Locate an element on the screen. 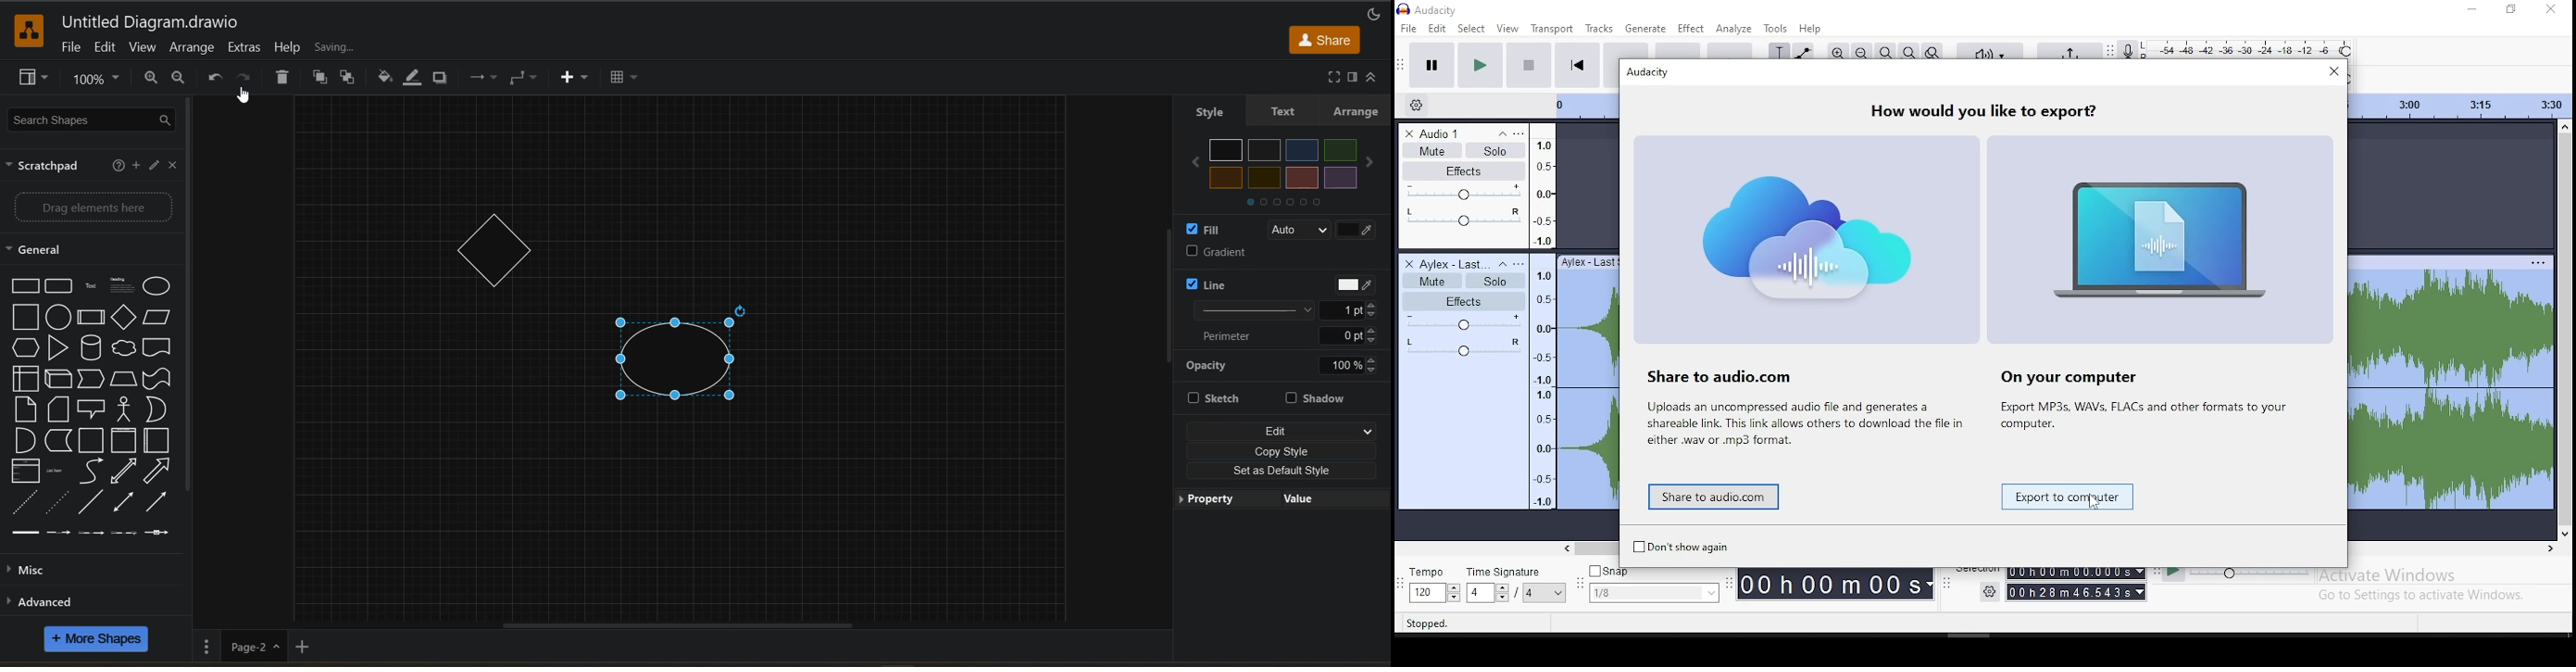 The width and height of the screenshot is (2576, 672). callout is located at coordinates (91, 410).